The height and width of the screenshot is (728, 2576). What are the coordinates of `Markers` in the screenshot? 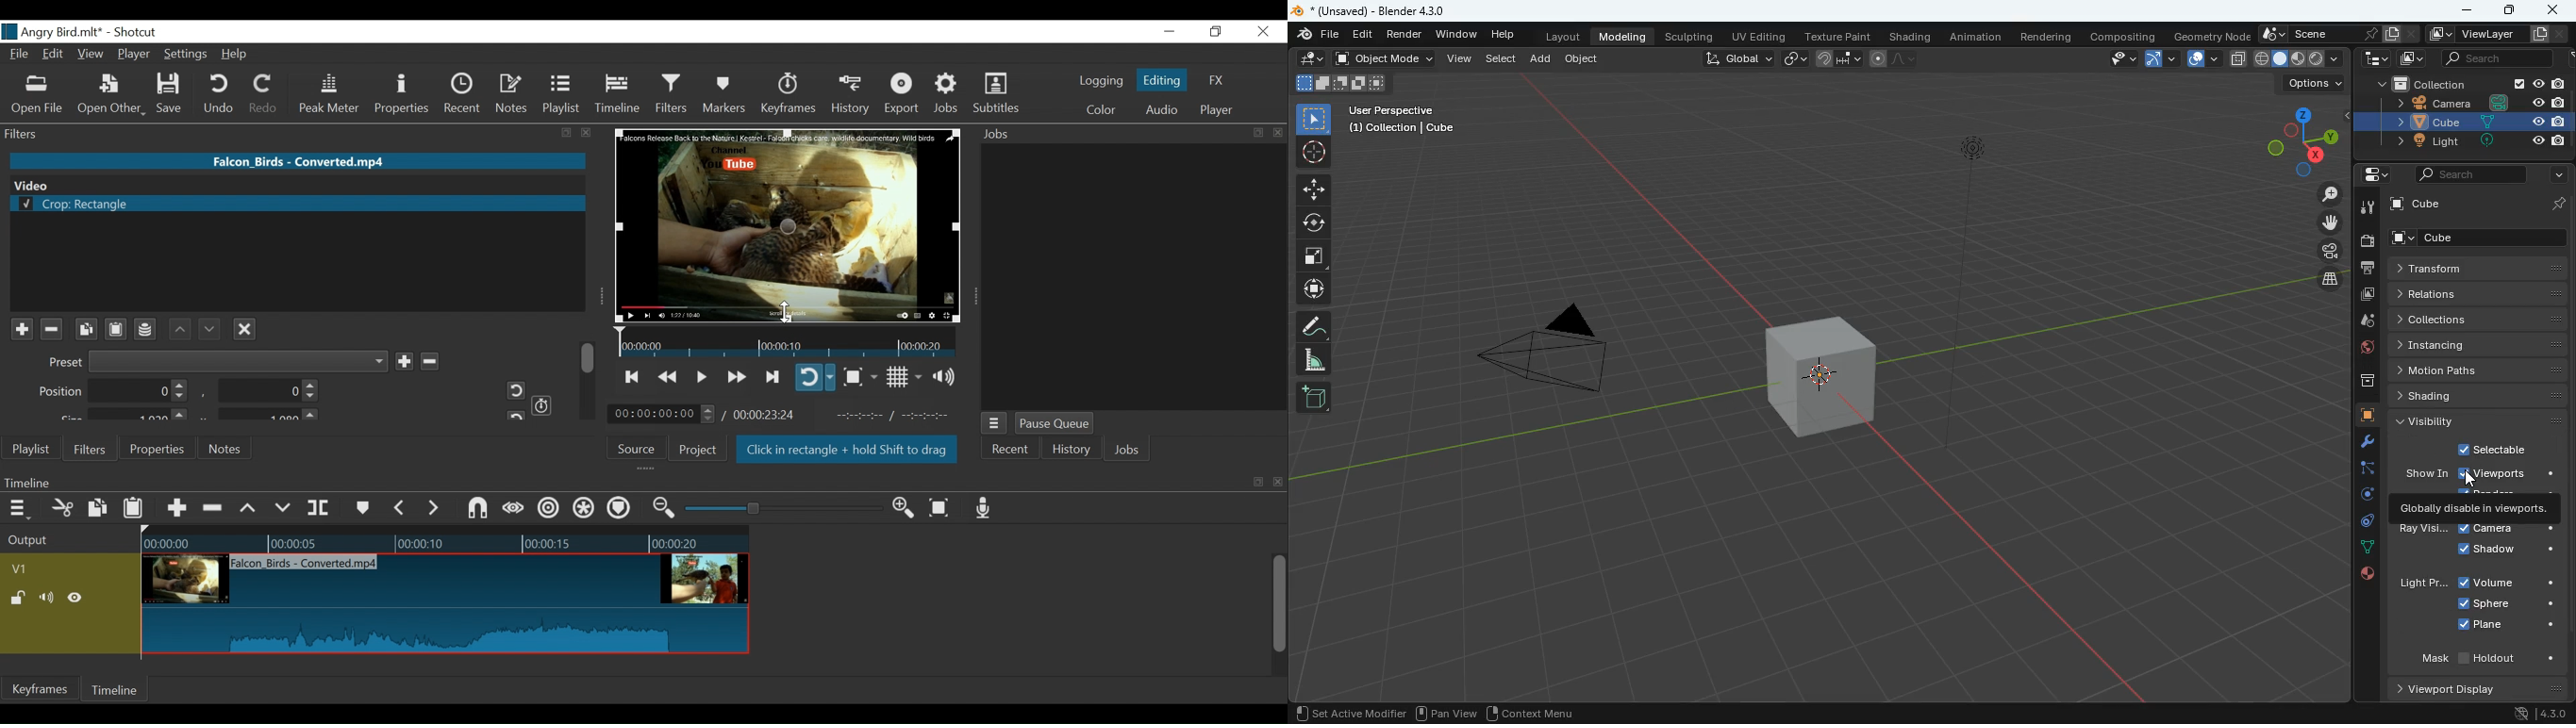 It's located at (724, 94).